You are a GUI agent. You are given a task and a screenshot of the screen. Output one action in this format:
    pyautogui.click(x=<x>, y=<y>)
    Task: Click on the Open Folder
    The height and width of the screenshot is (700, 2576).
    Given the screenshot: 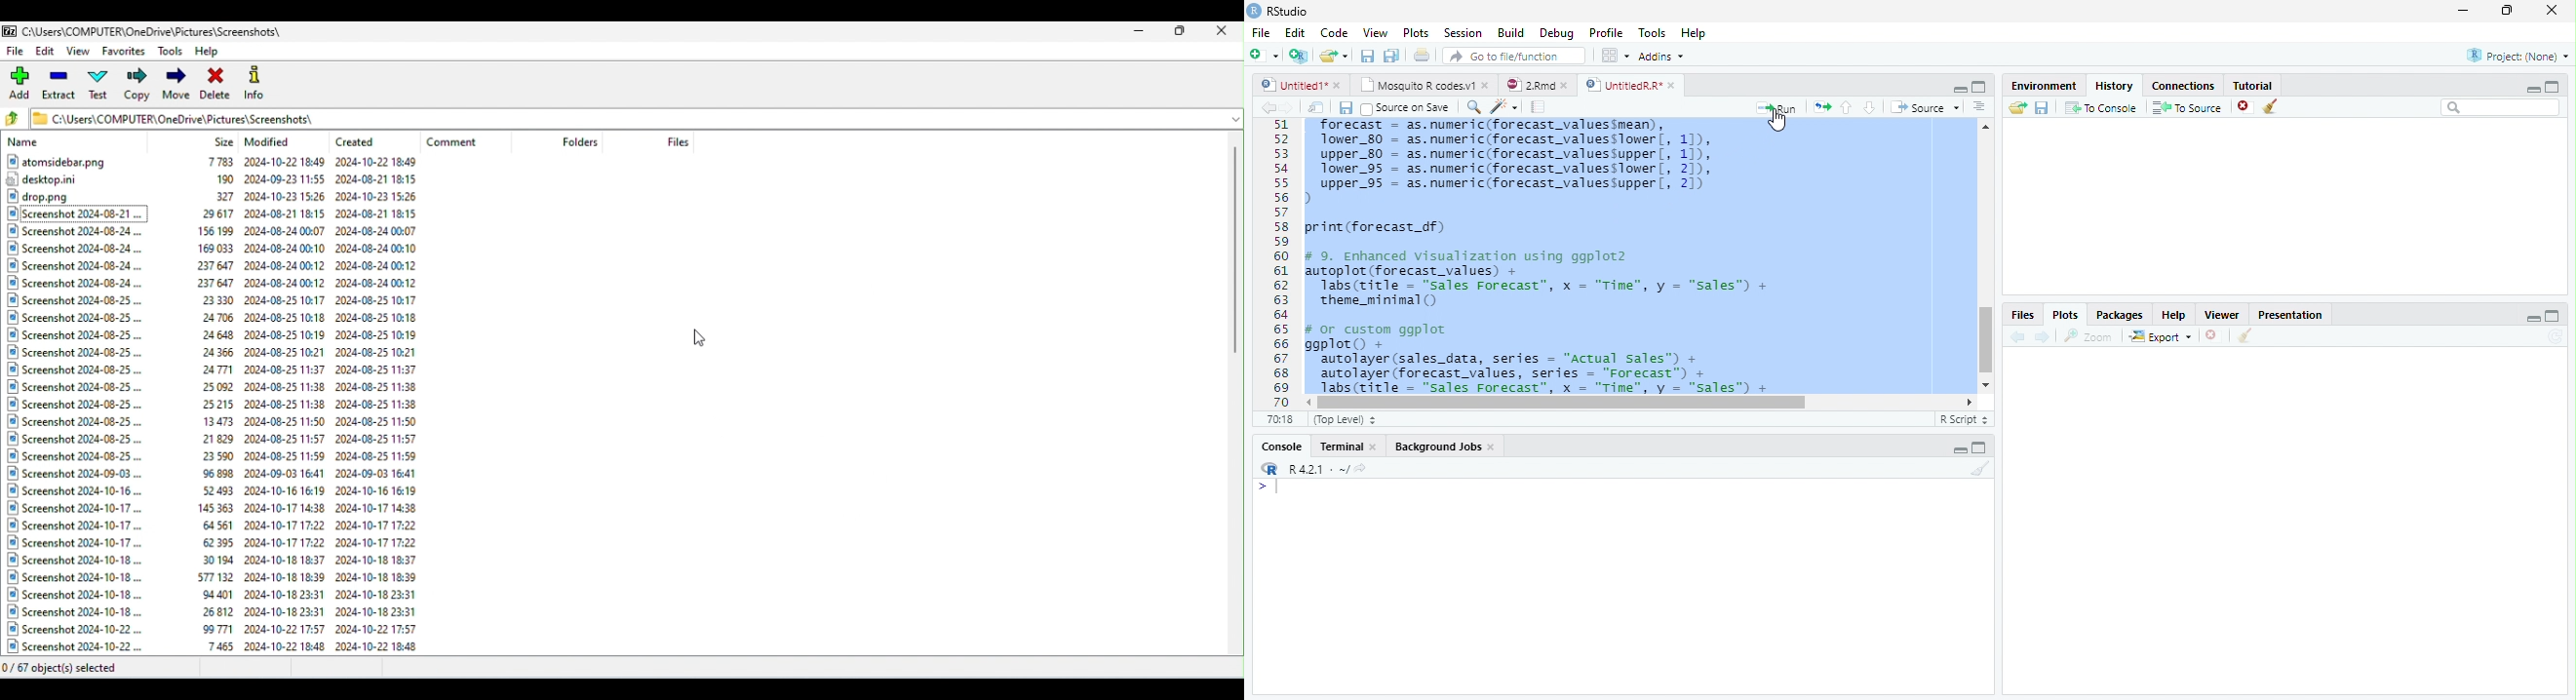 What is the action you would take?
    pyautogui.click(x=1335, y=54)
    